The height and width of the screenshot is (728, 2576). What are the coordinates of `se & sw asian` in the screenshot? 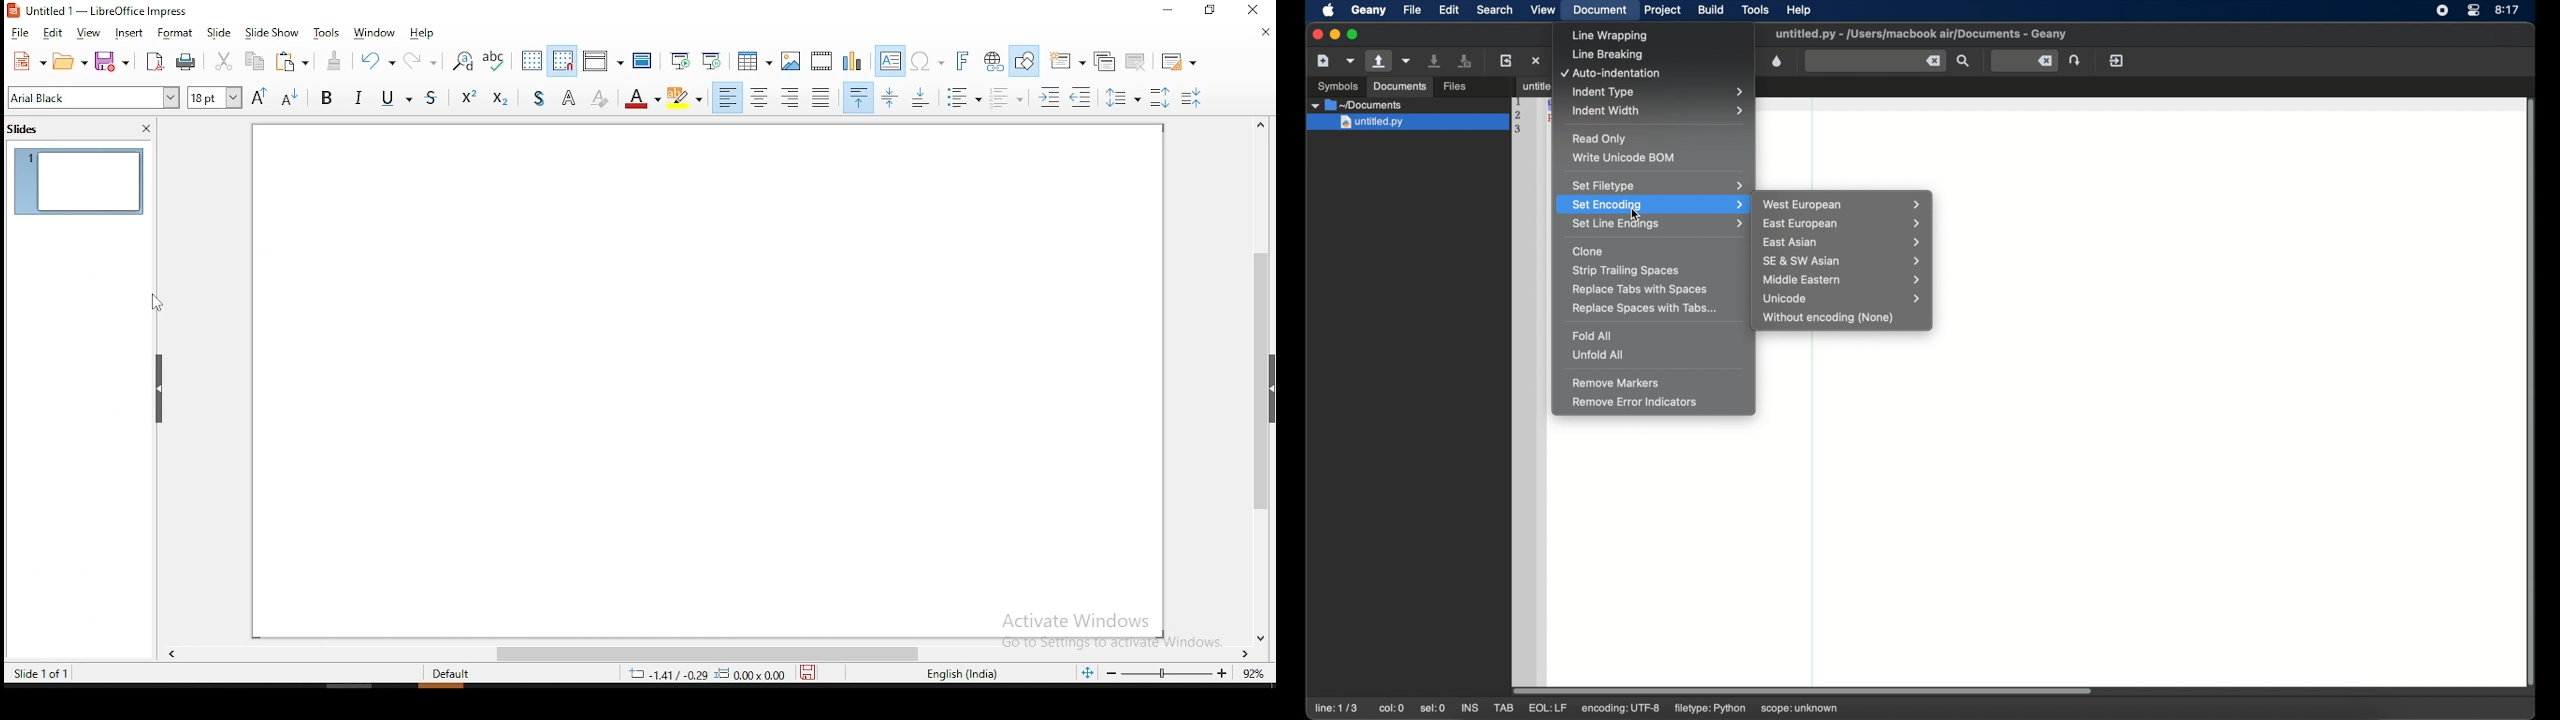 It's located at (1844, 261).